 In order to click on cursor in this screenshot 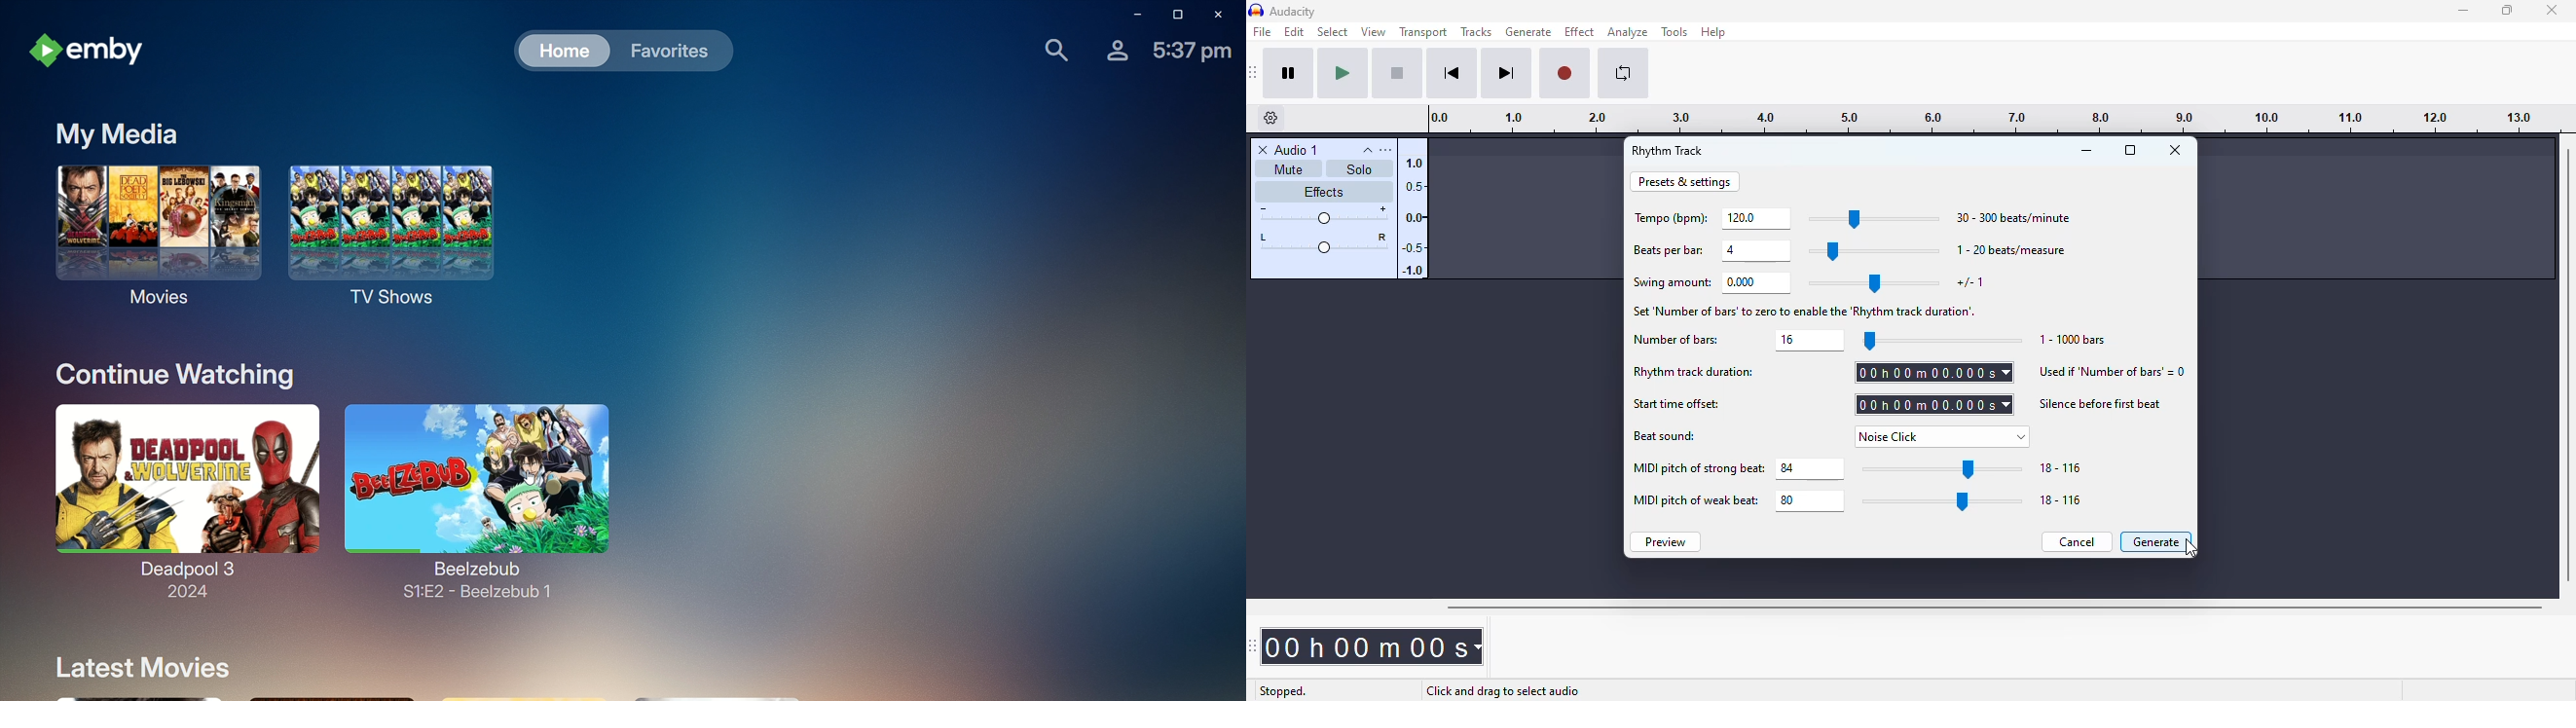, I will do `click(2192, 547)`.